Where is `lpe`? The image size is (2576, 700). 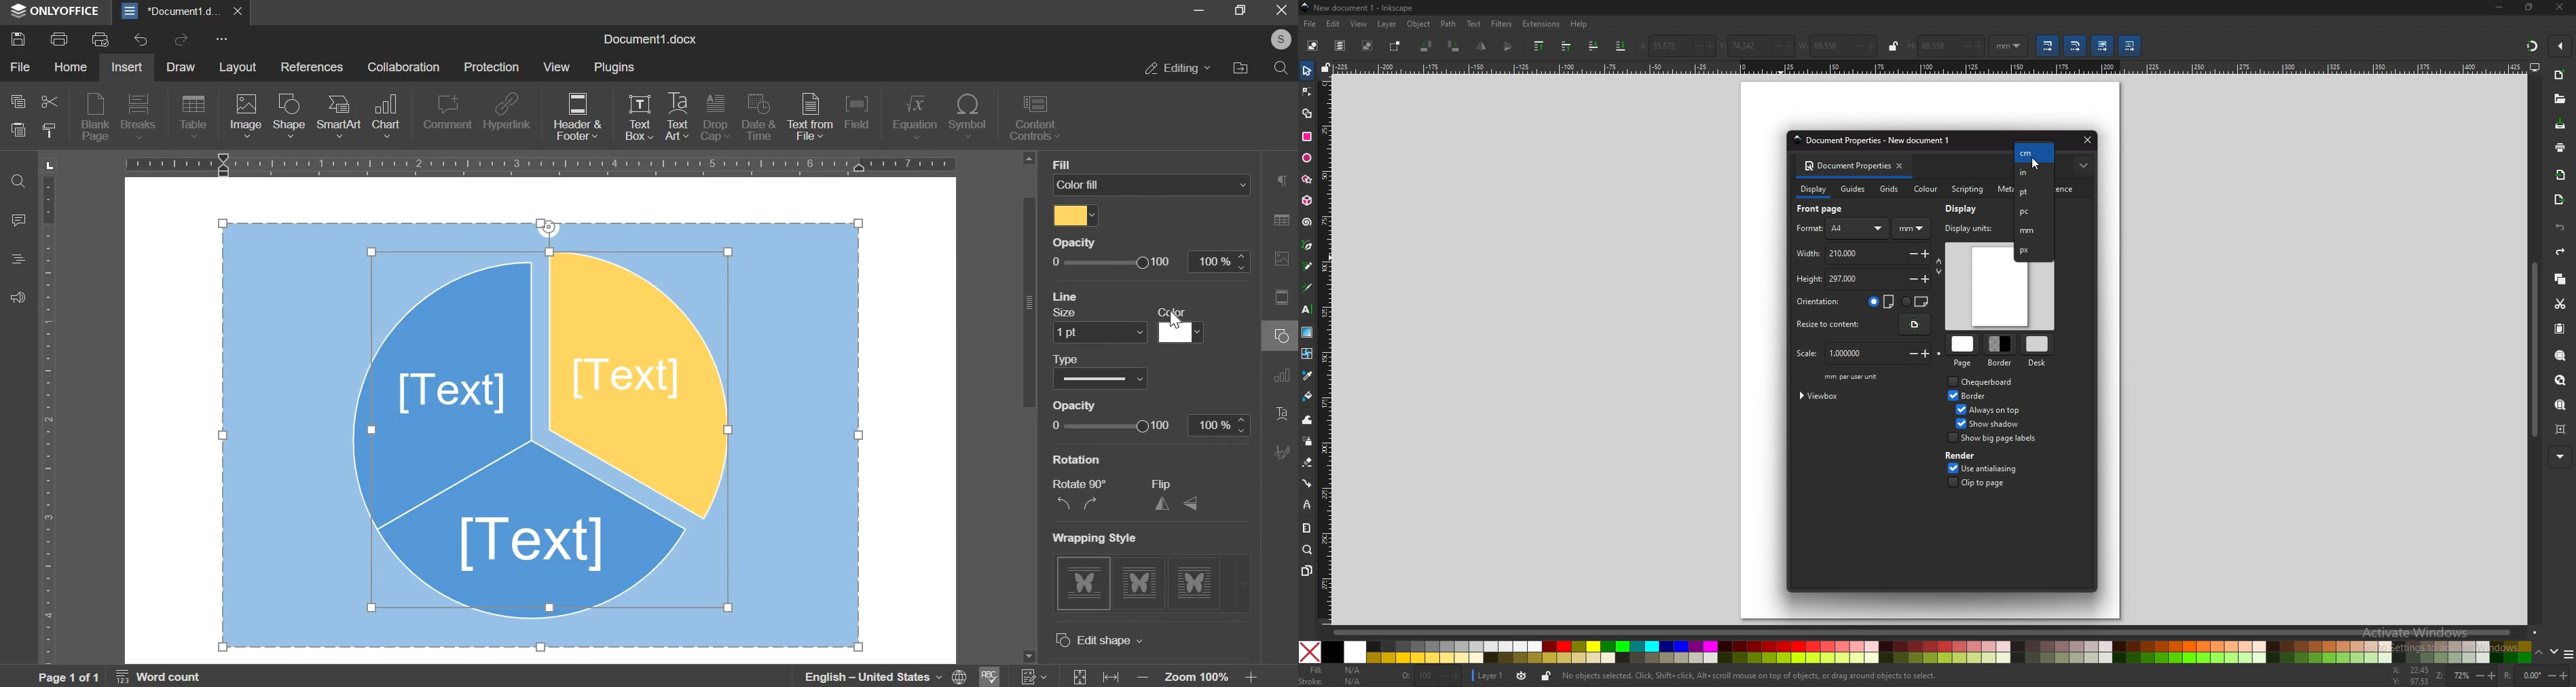 lpe is located at coordinates (1306, 505).